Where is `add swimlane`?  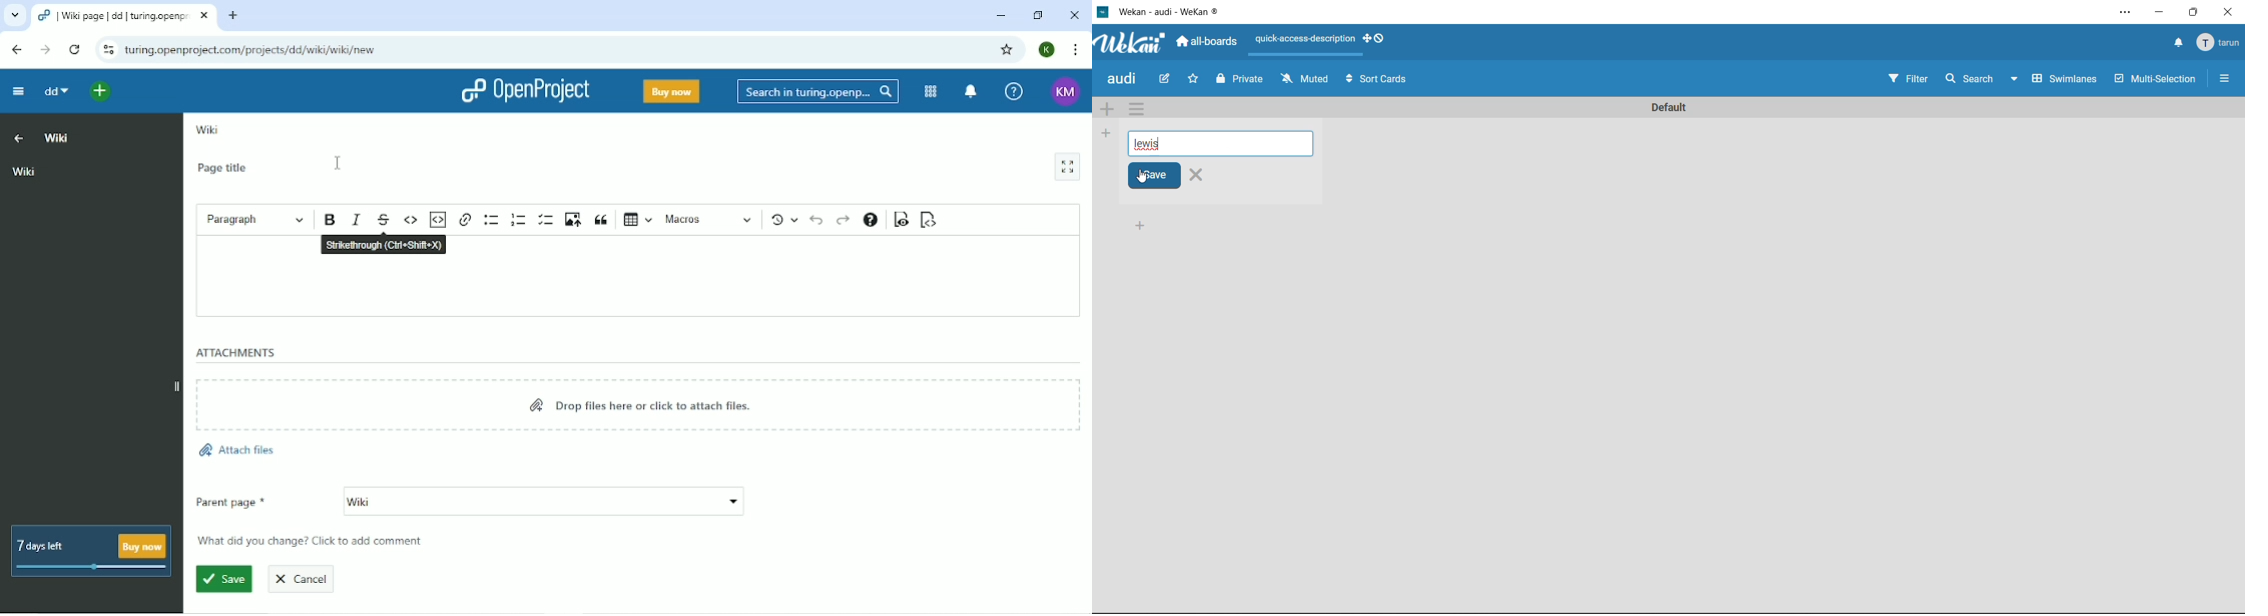
add swimlane is located at coordinates (1107, 111).